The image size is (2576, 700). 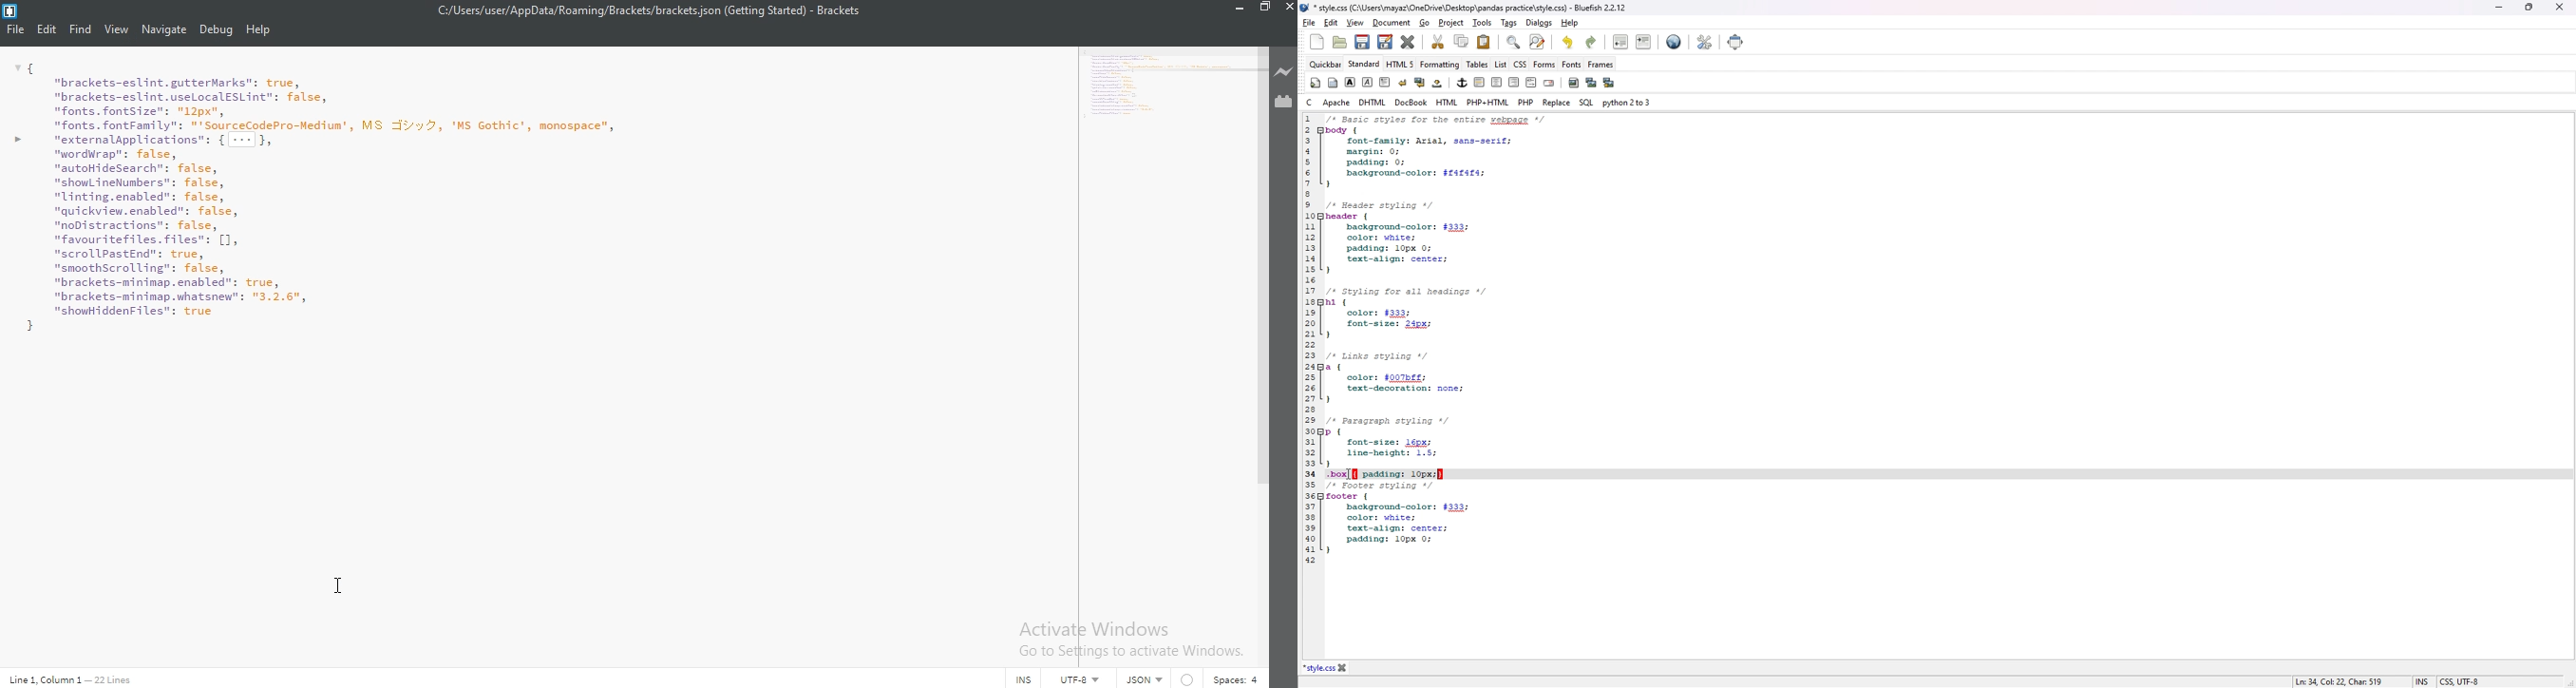 What do you see at coordinates (1571, 23) in the screenshot?
I see `help` at bounding box center [1571, 23].